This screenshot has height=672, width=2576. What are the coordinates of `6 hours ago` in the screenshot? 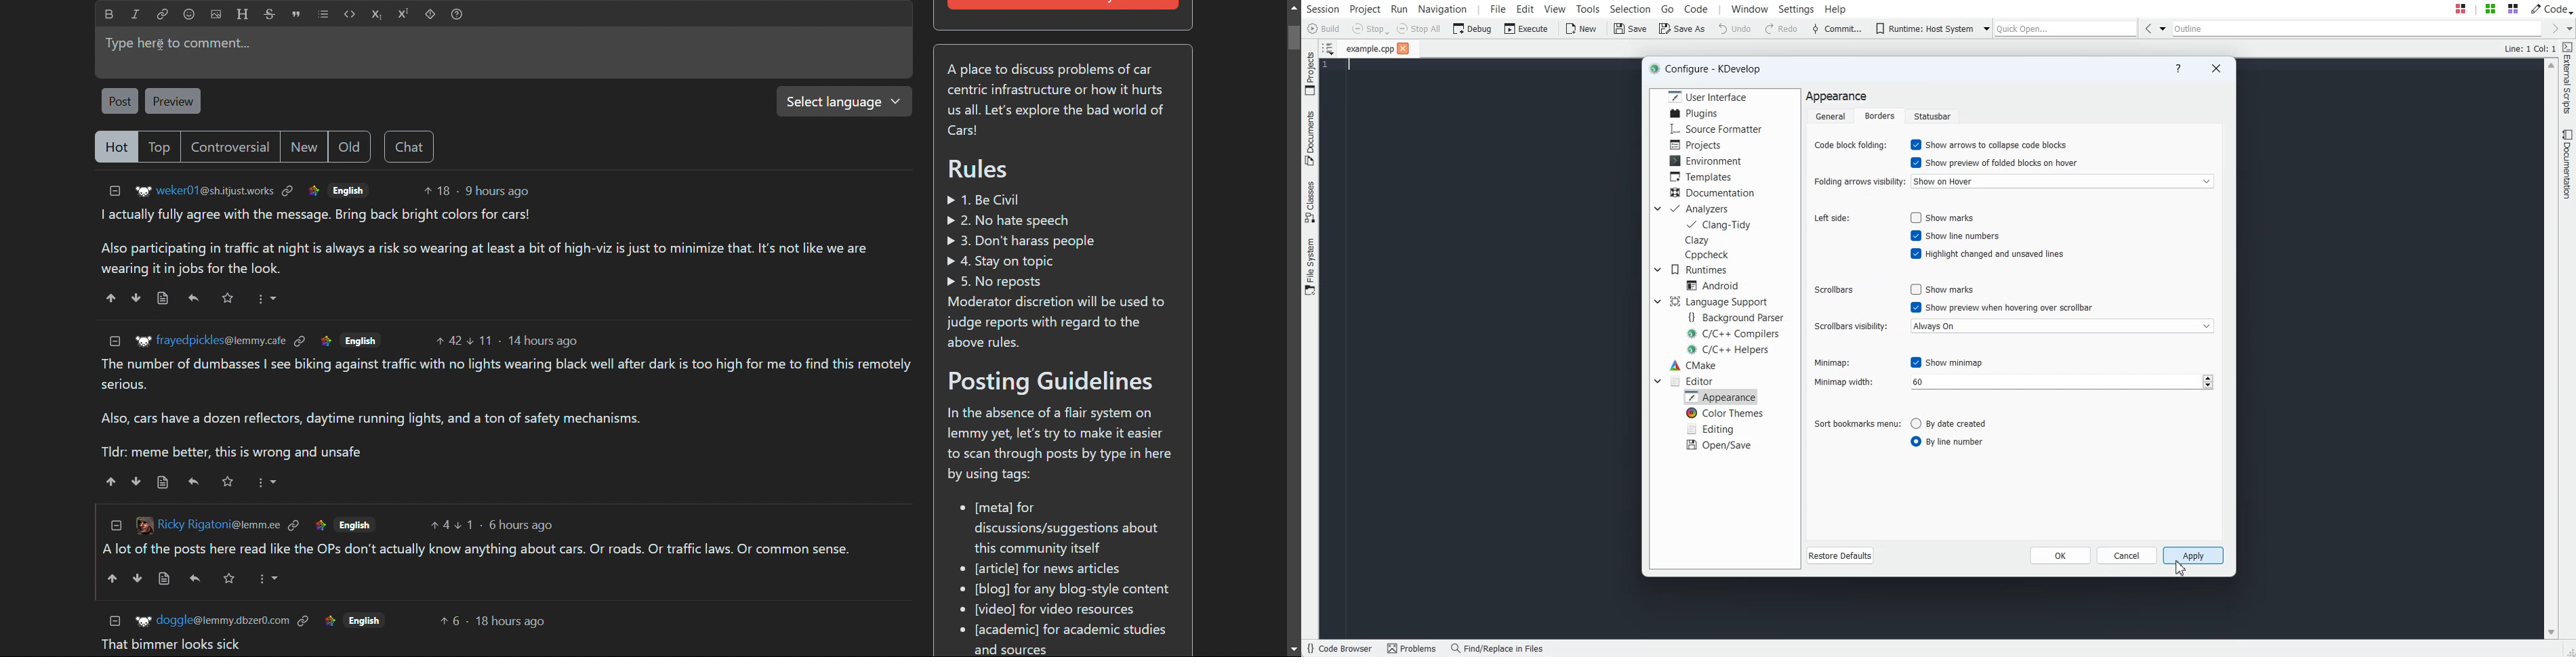 It's located at (523, 525).